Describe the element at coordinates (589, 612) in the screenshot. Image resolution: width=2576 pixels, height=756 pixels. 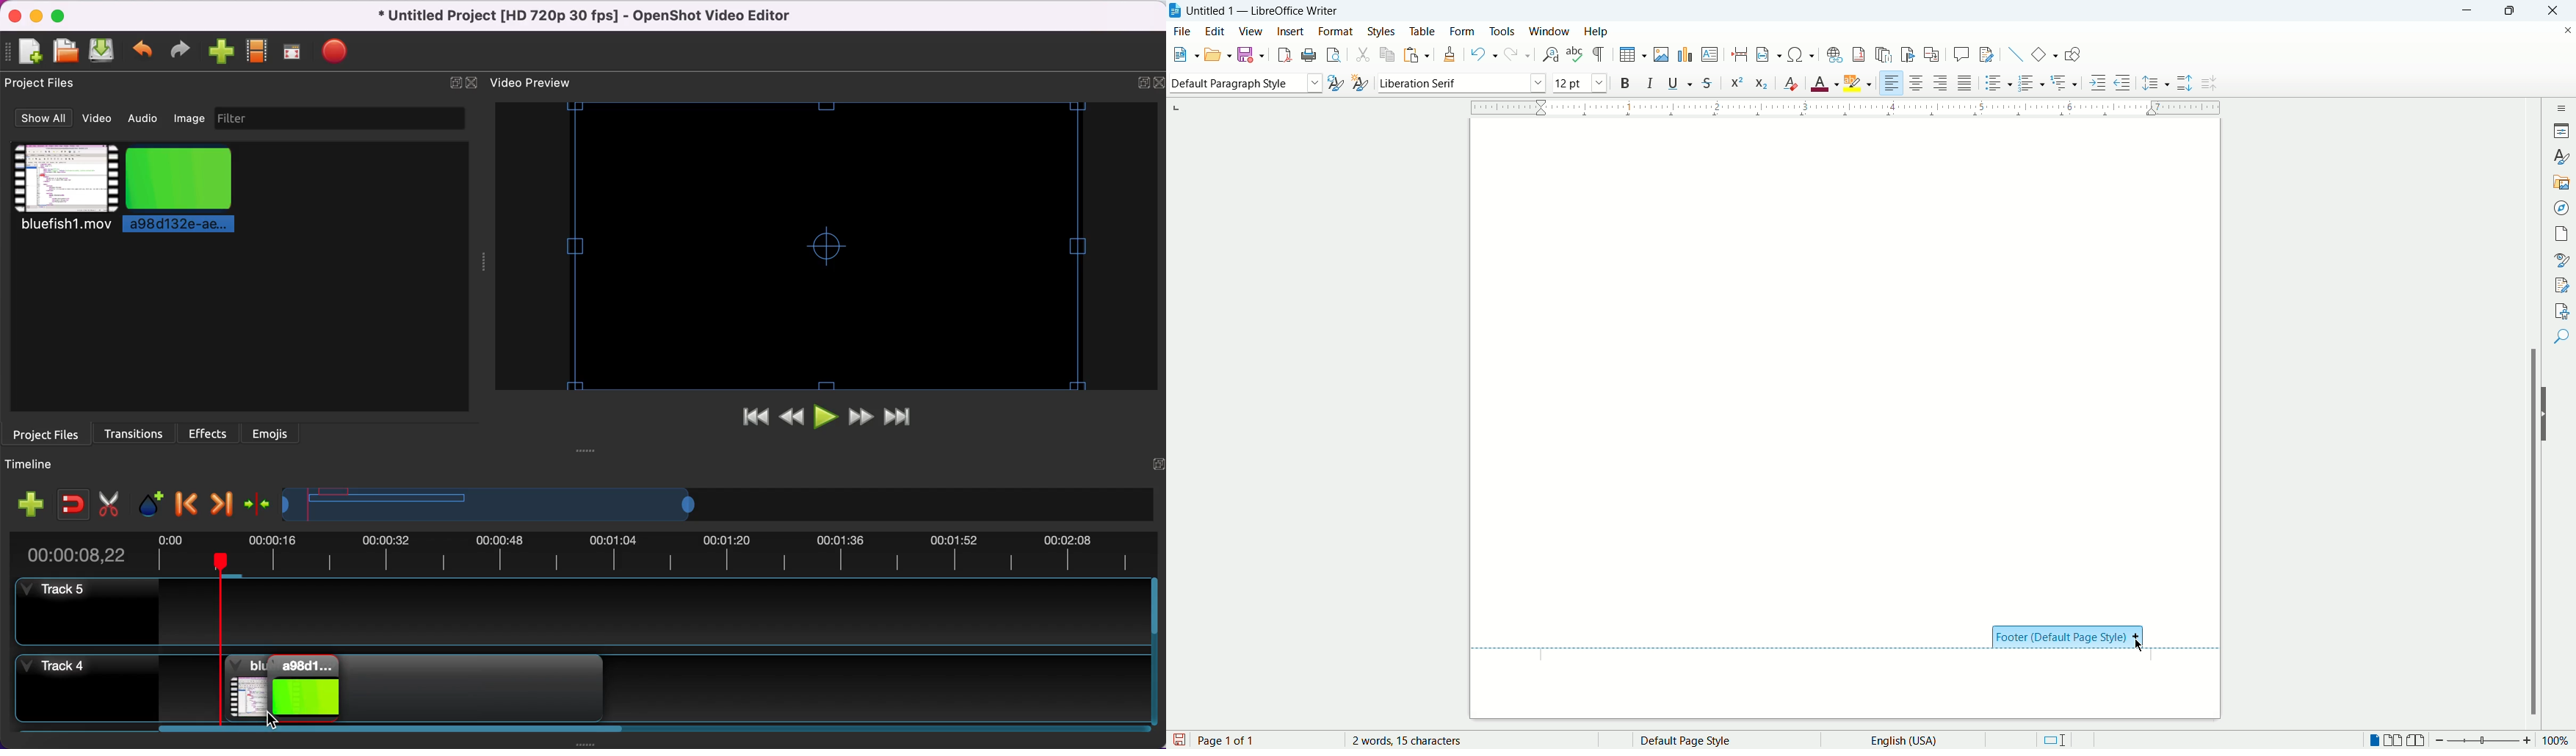
I see `track 5` at that location.